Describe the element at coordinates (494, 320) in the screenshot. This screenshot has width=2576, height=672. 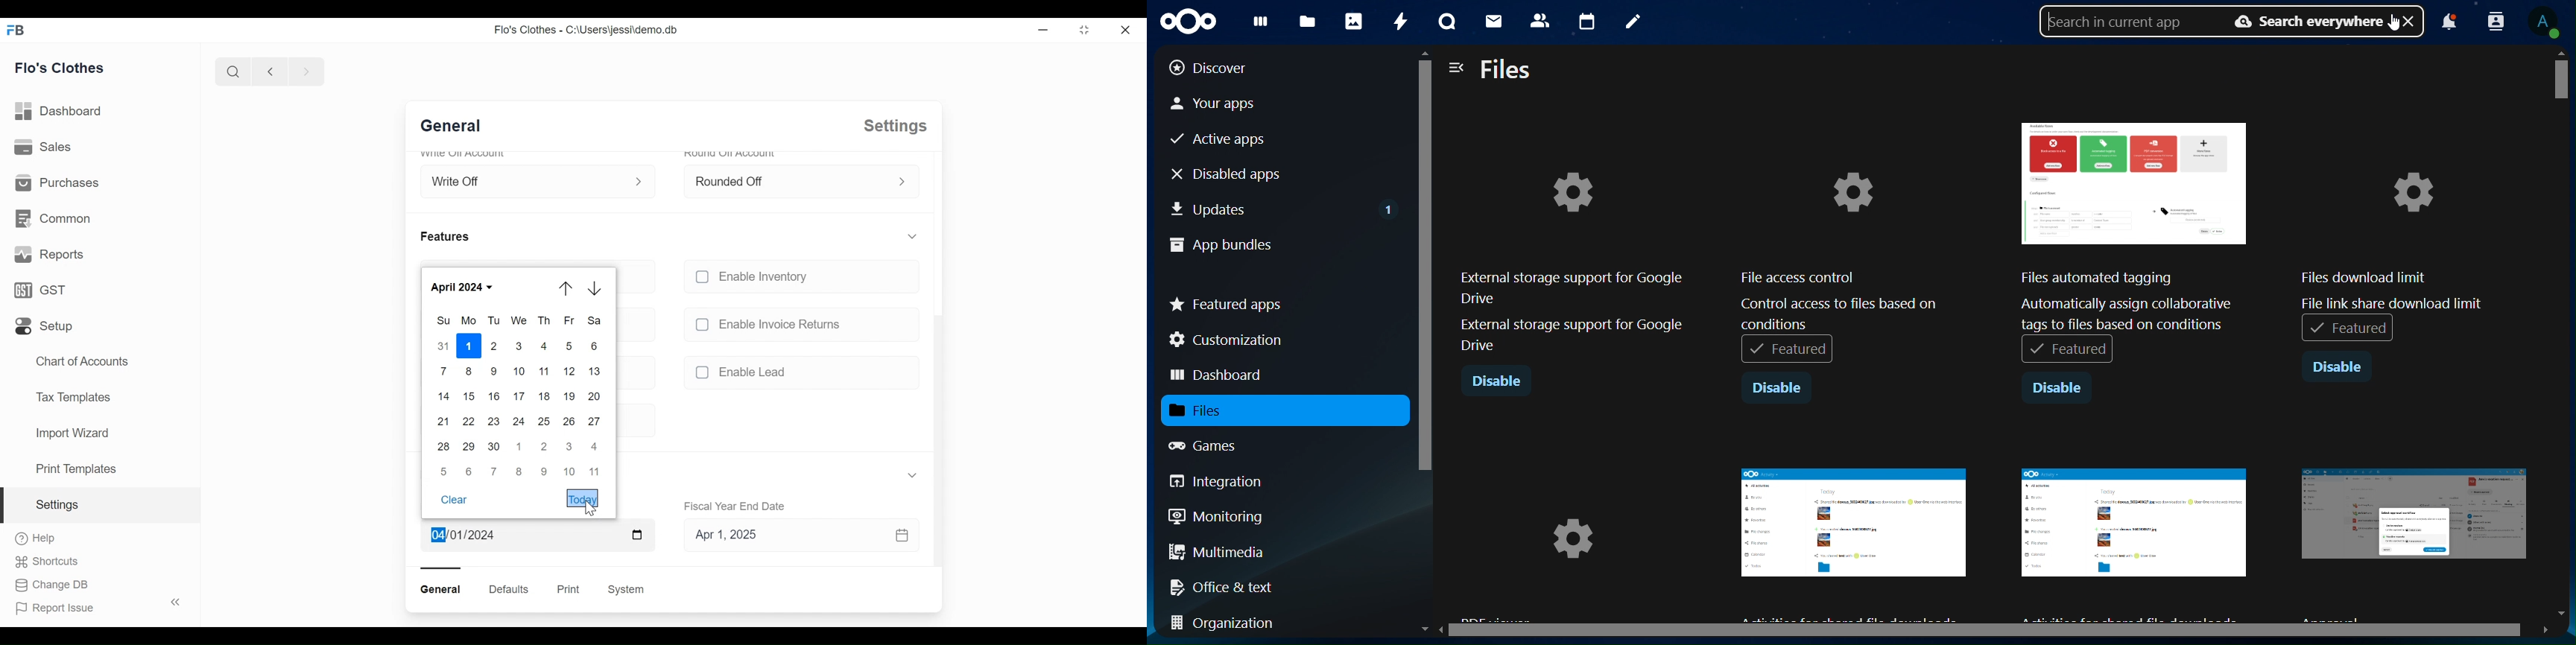
I see `Tu` at that location.